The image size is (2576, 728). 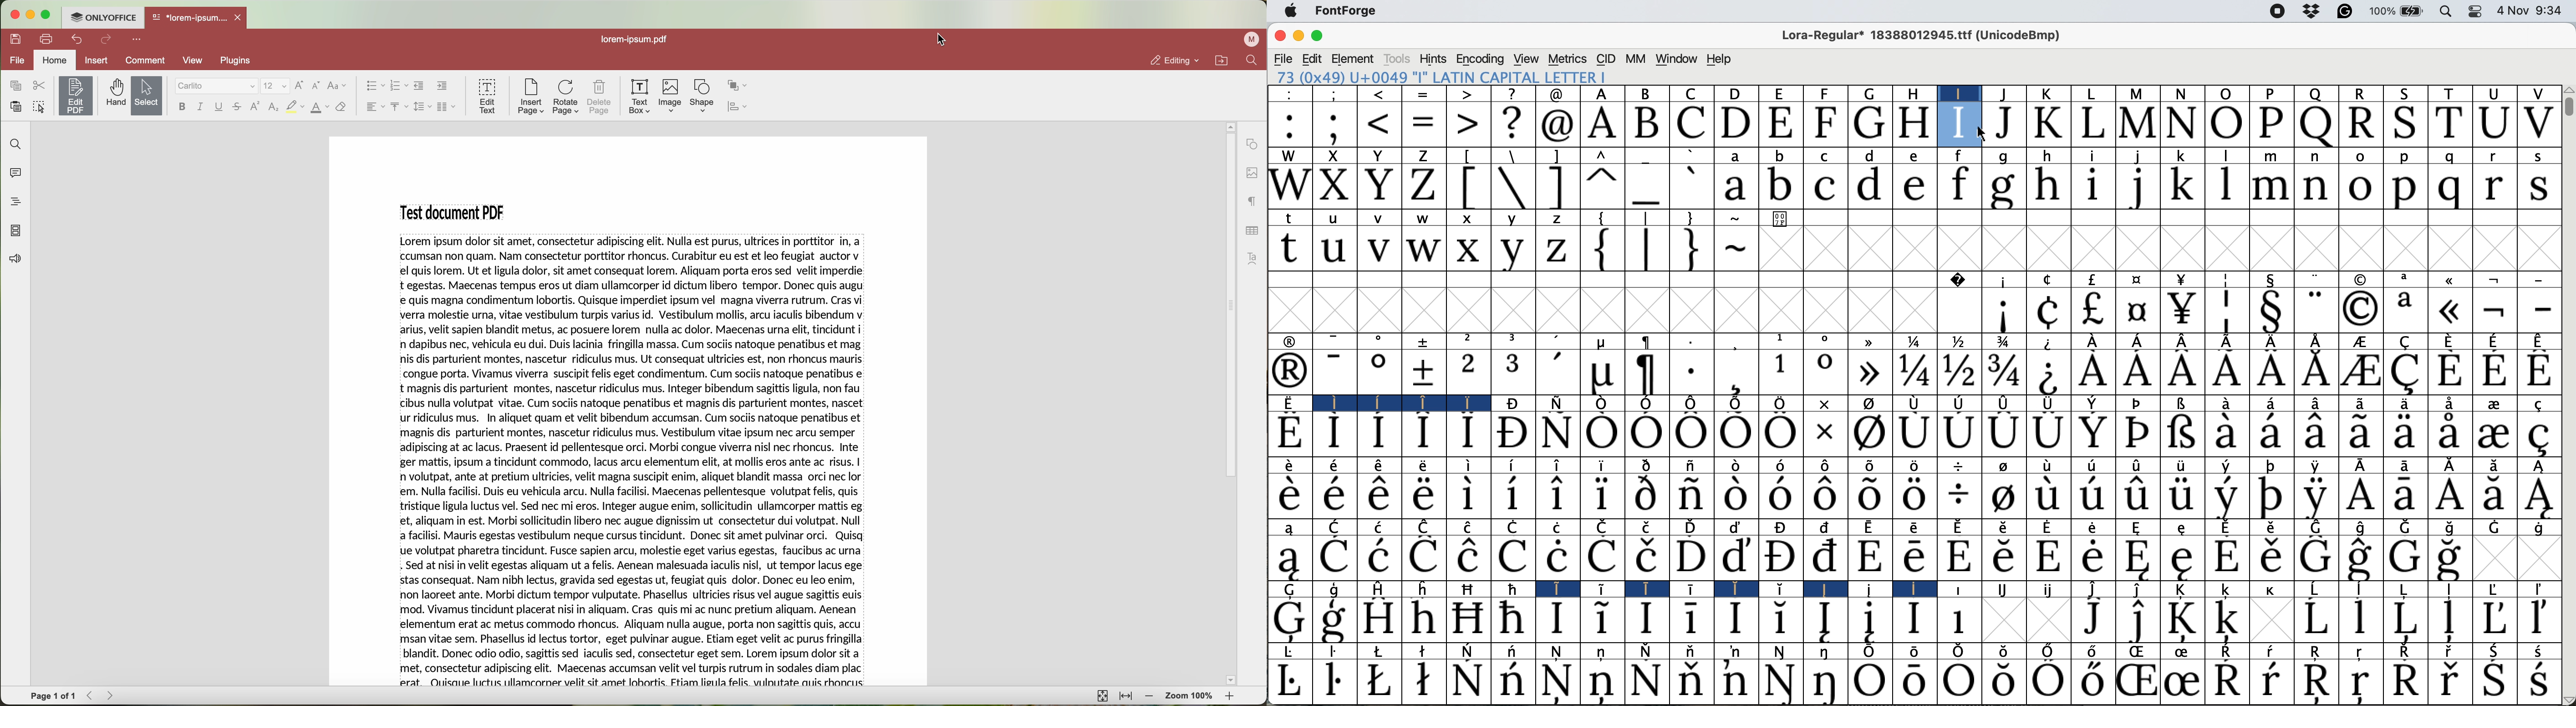 I want to click on Symbol, so click(x=1647, y=465).